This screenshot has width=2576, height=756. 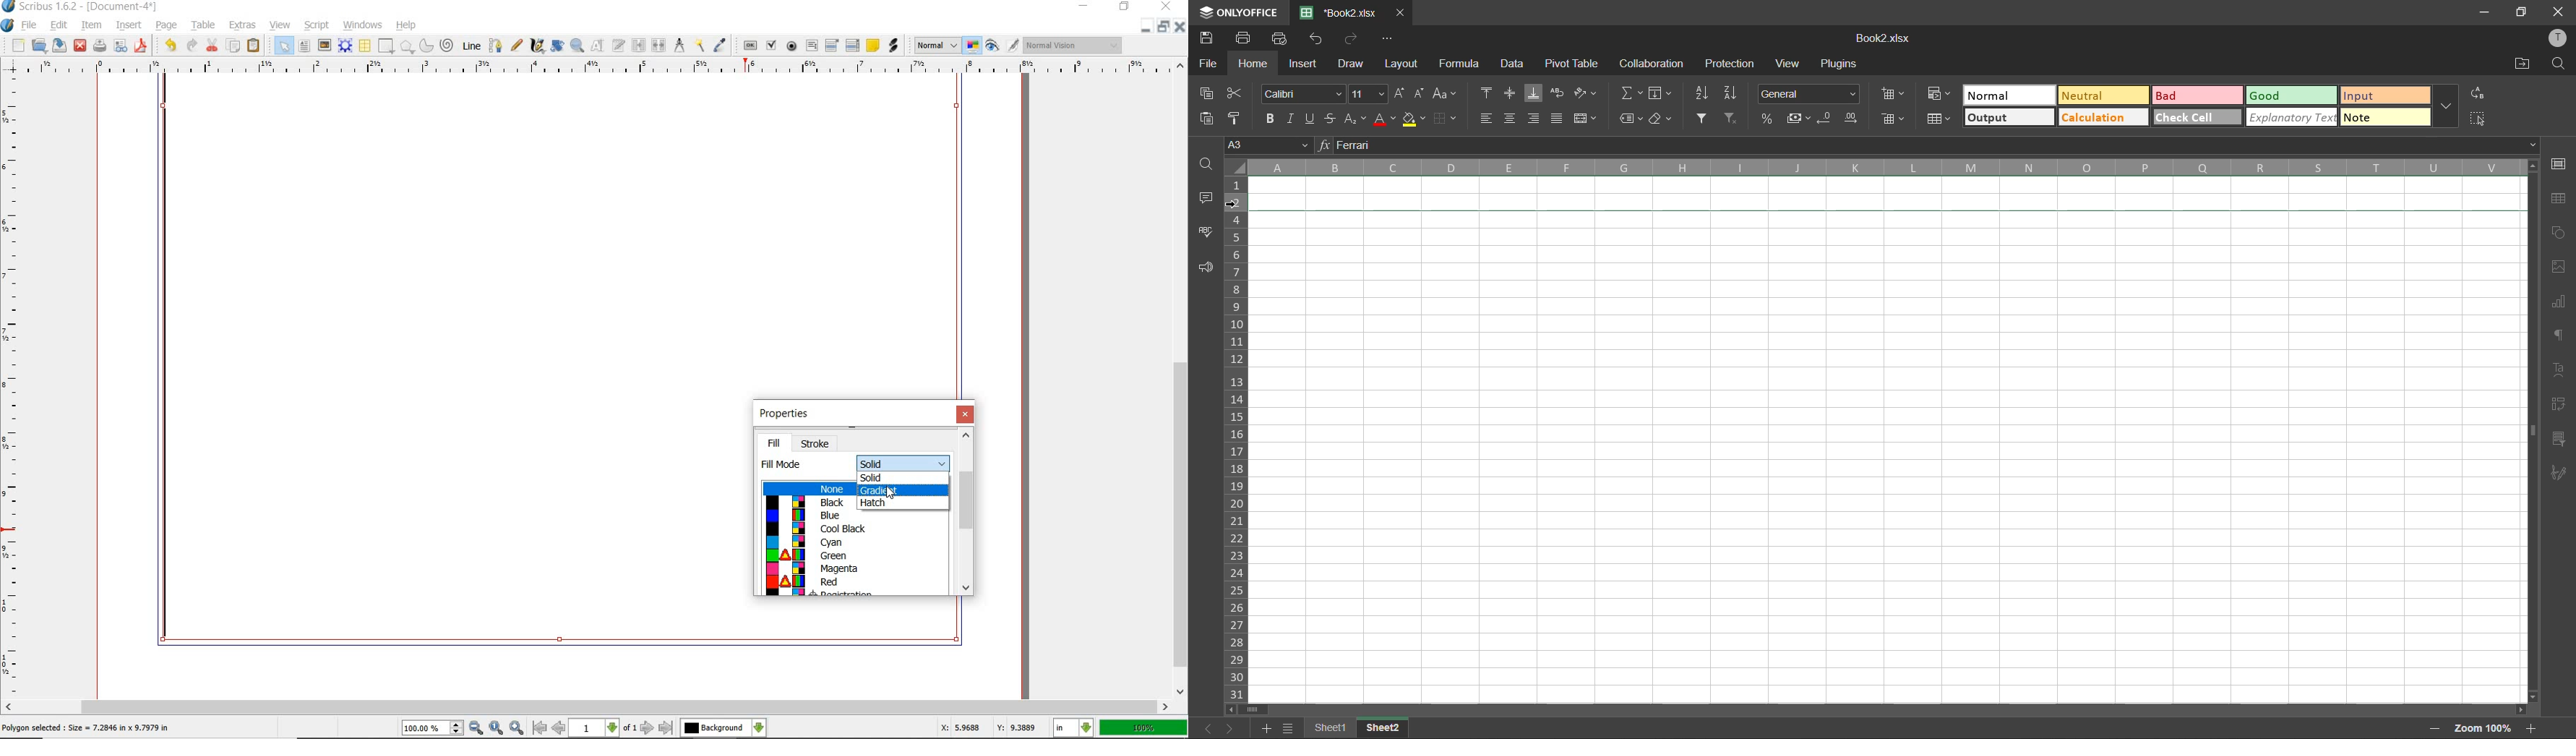 What do you see at coordinates (1341, 12) in the screenshot?
I see `*Book2.xlsx` at bounding box center [1341, 12].